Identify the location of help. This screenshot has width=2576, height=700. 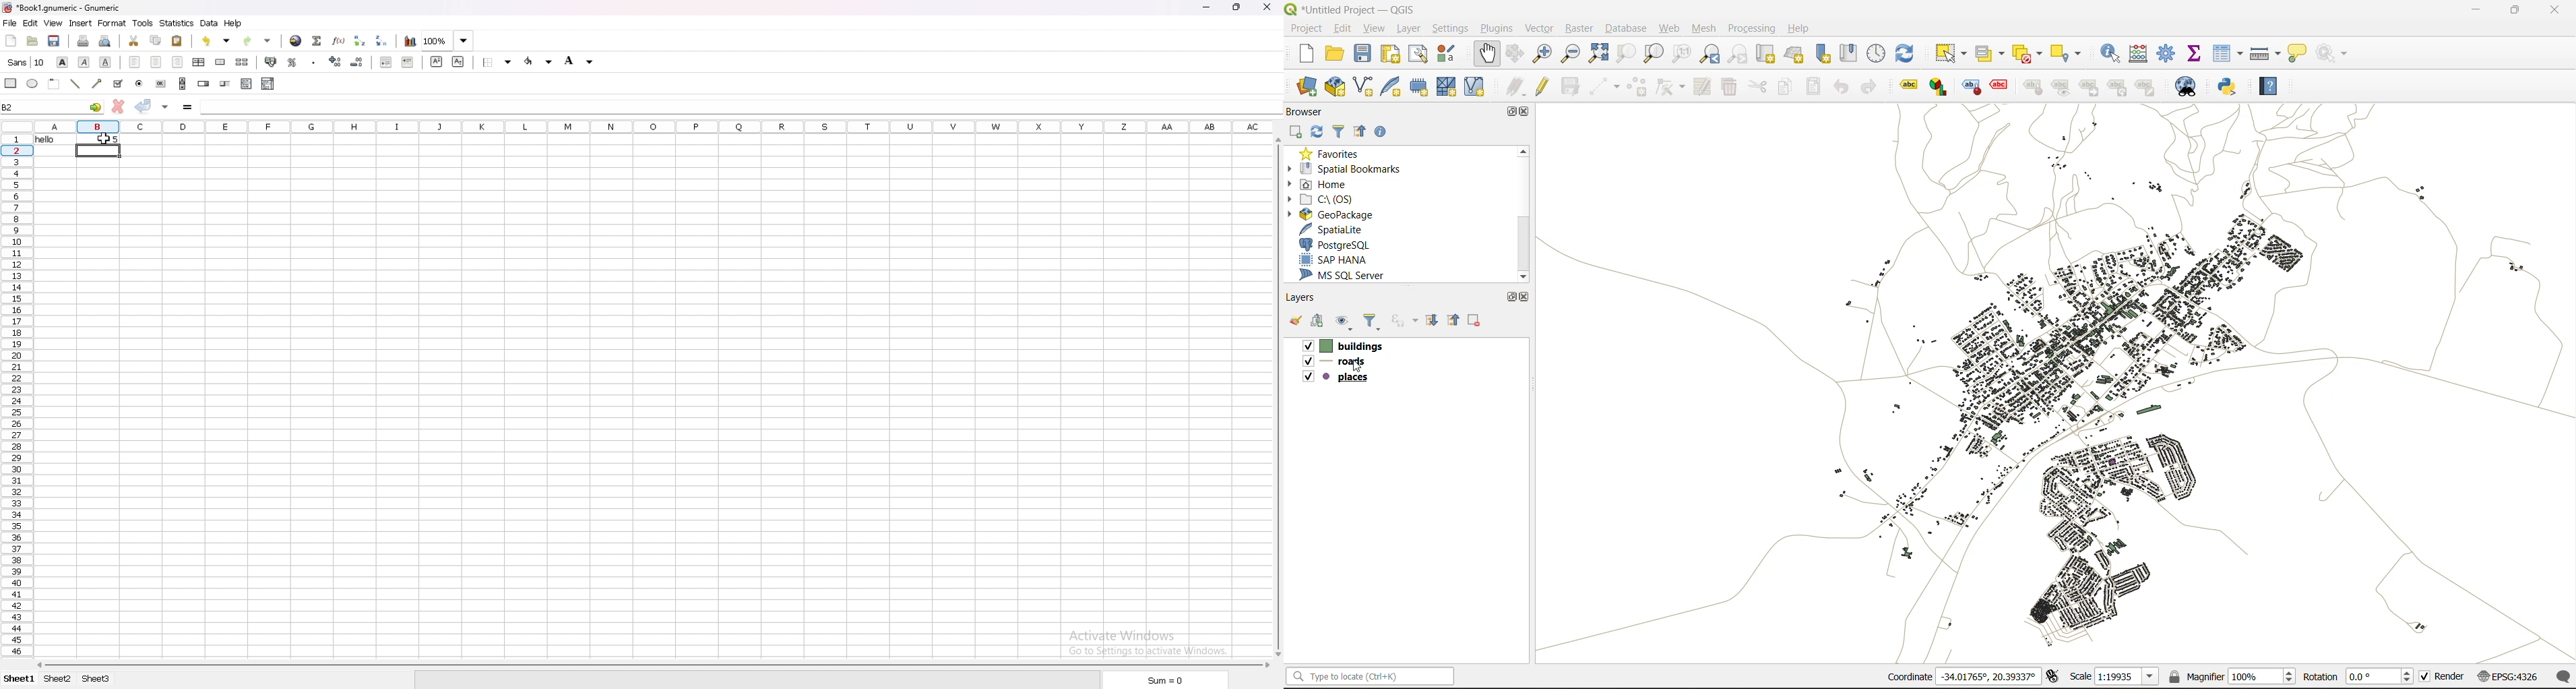
(233, 23).